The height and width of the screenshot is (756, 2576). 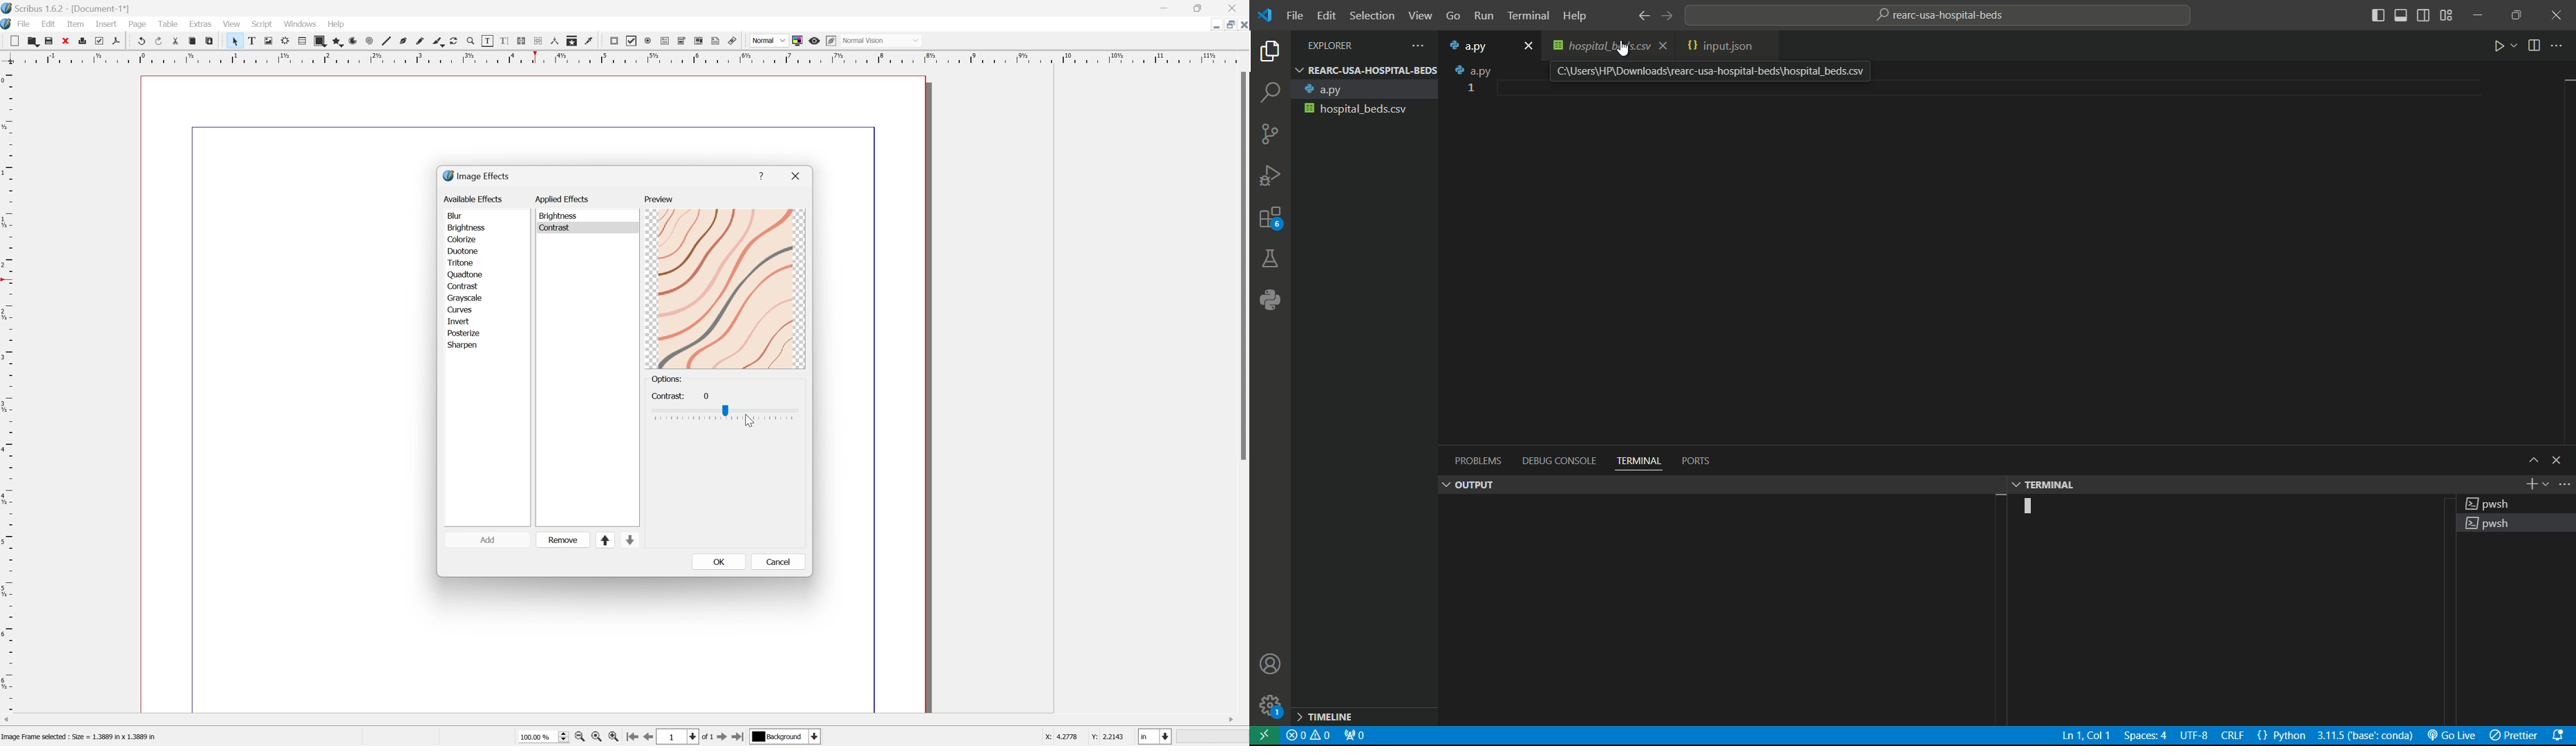 What do you see at coordinates (440, 42) in the screenshot?
I see `Calligraphic line` at bounding box center [440, 42].